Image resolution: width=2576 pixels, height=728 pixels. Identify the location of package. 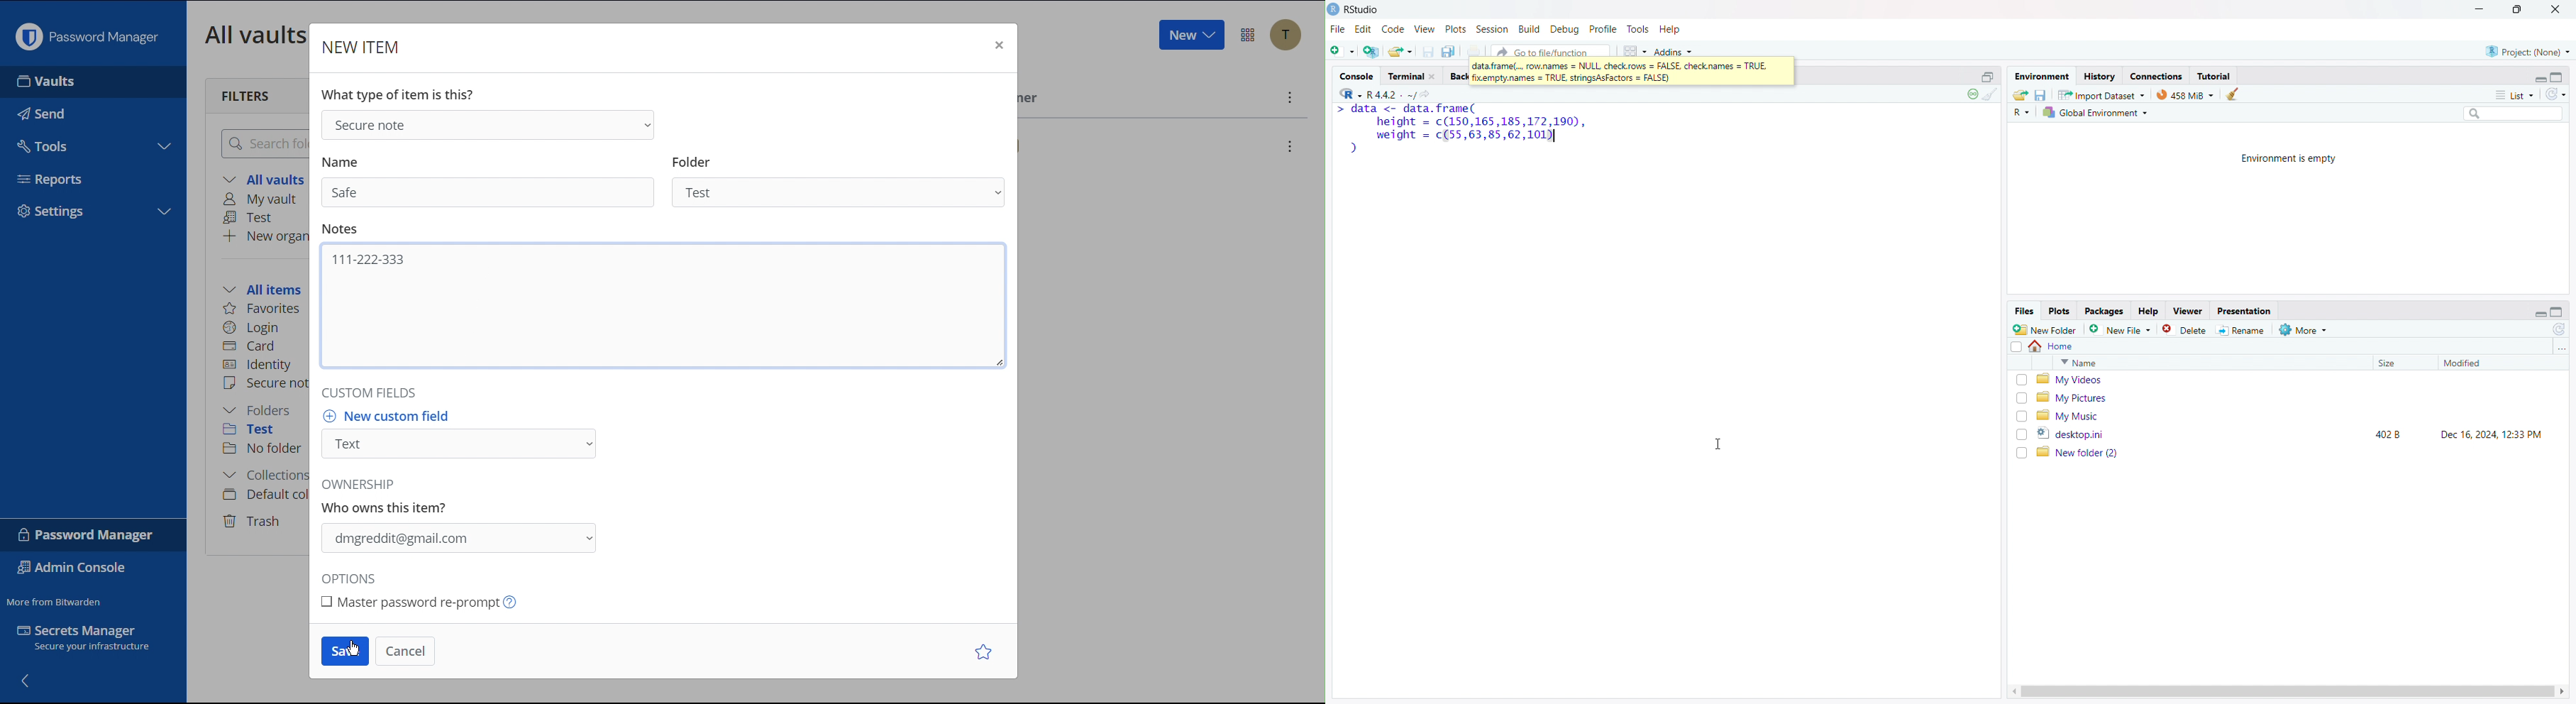
(2104, 311).